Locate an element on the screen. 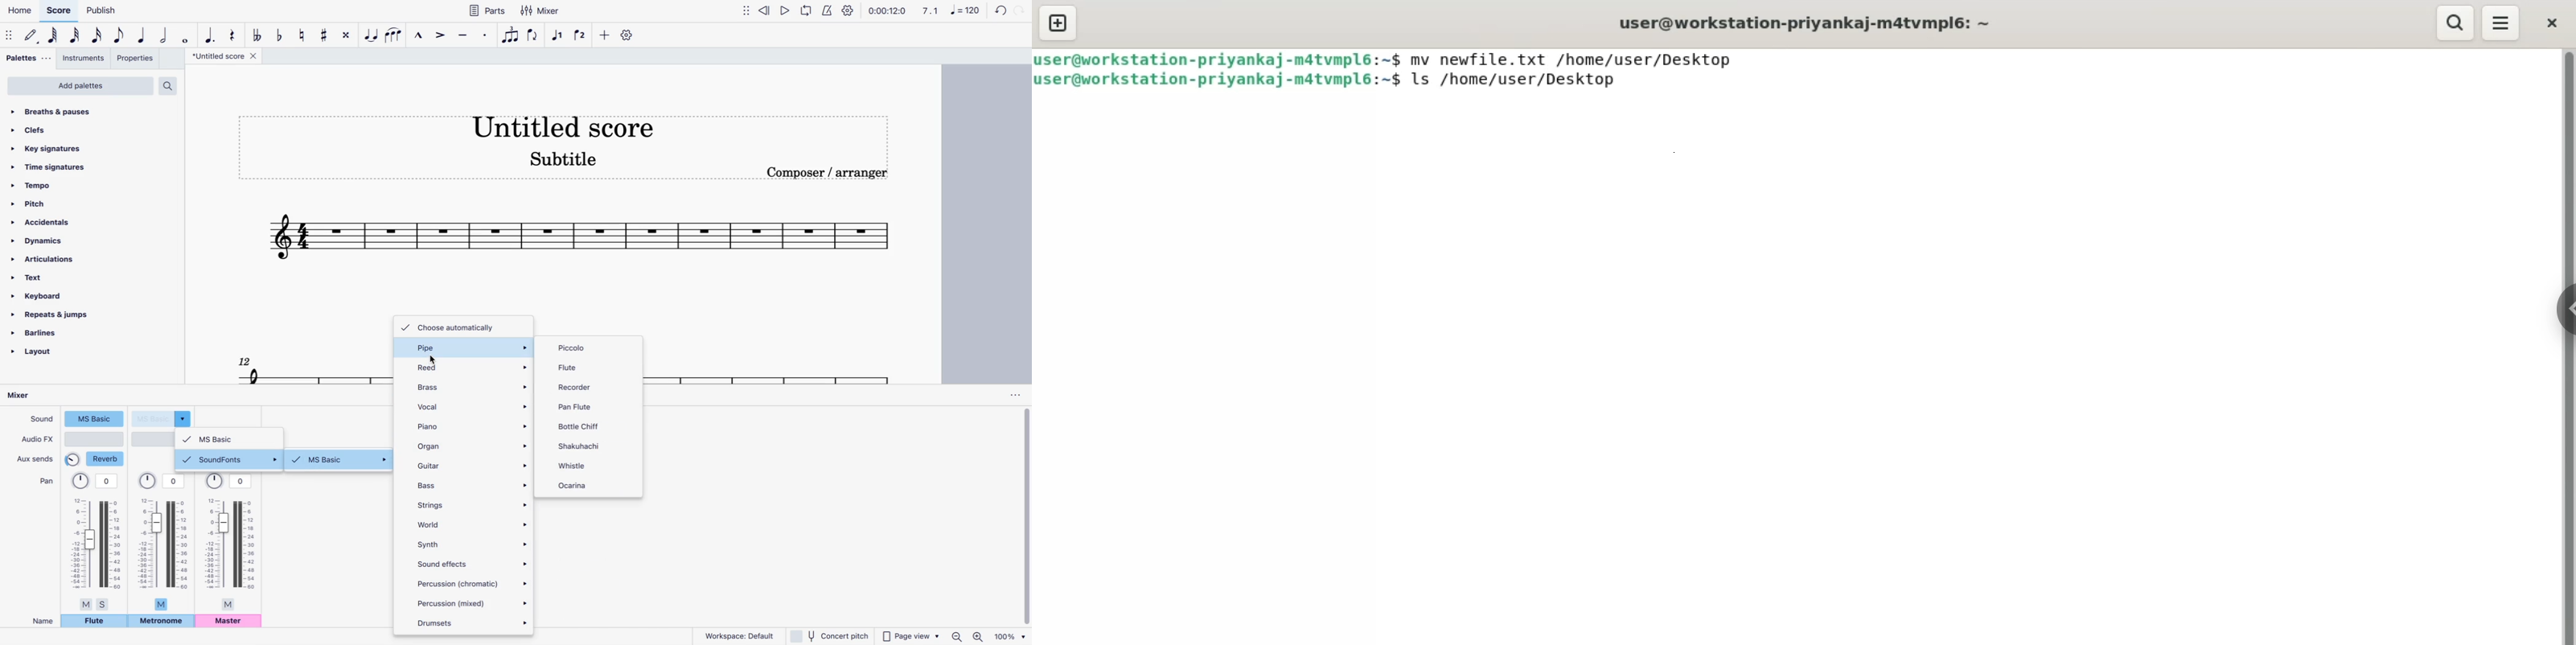  bottle chiff is located at coordinates (585, 425).